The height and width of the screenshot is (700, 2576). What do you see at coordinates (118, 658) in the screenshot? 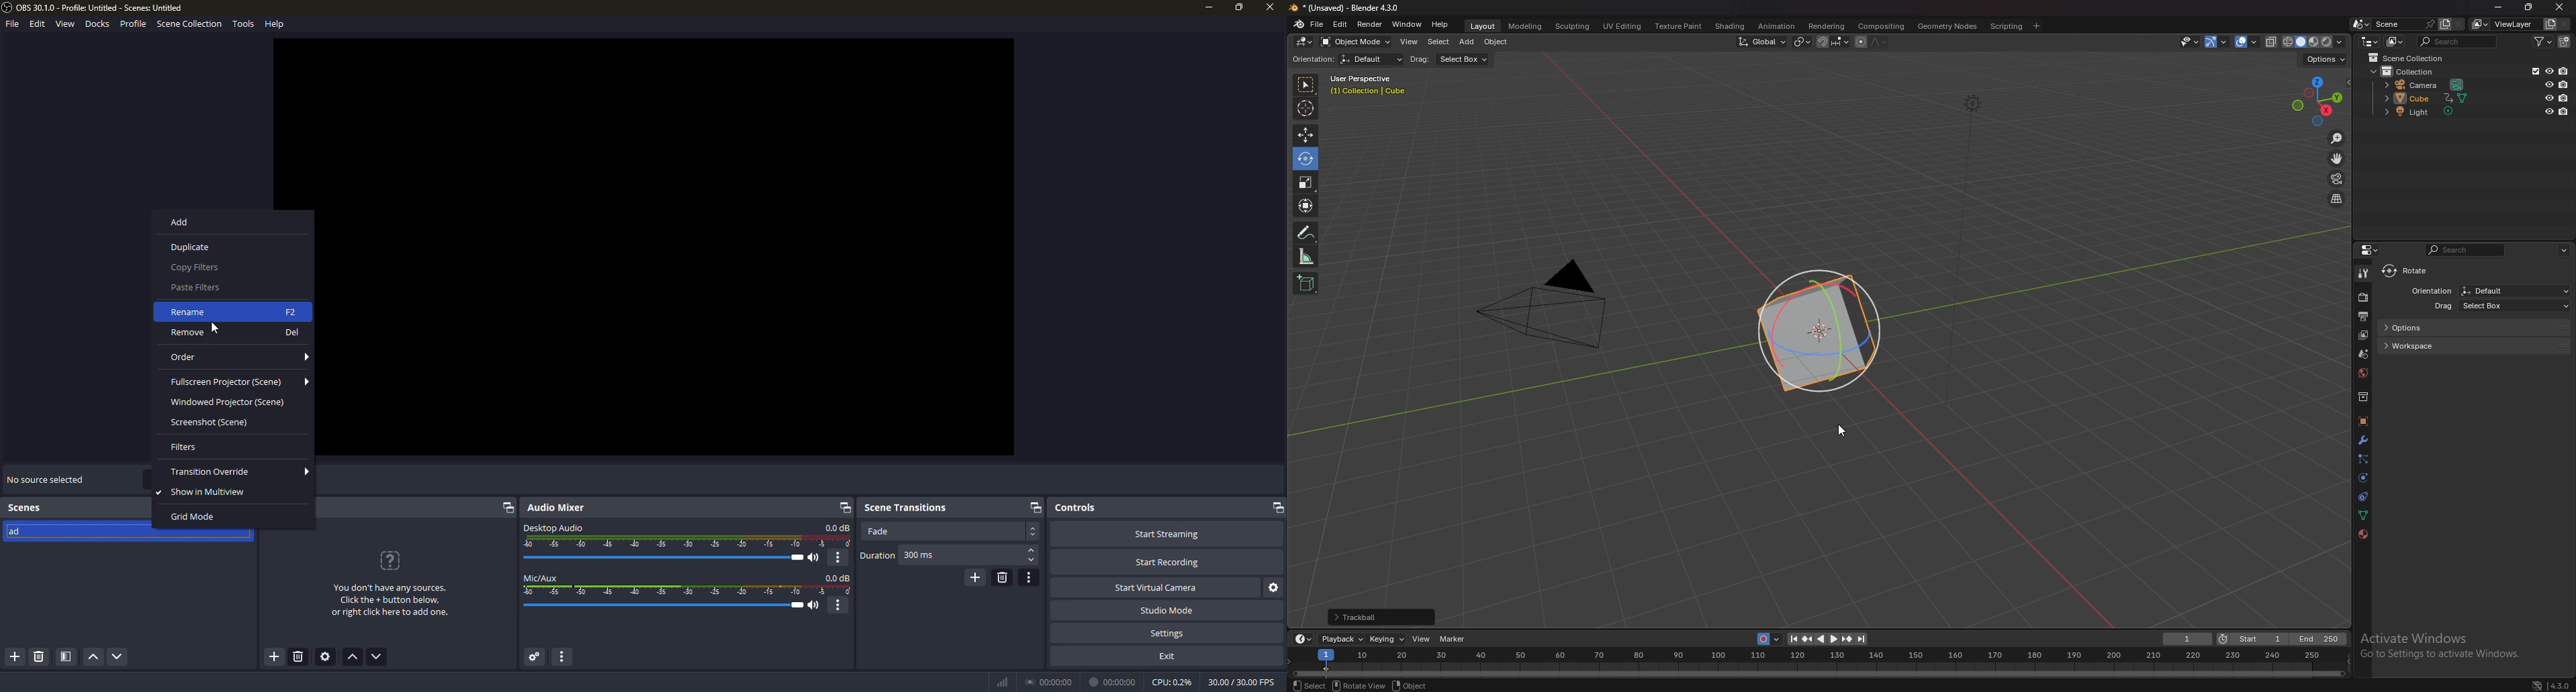
I see `move scene down` at bounding box center [118, 658].